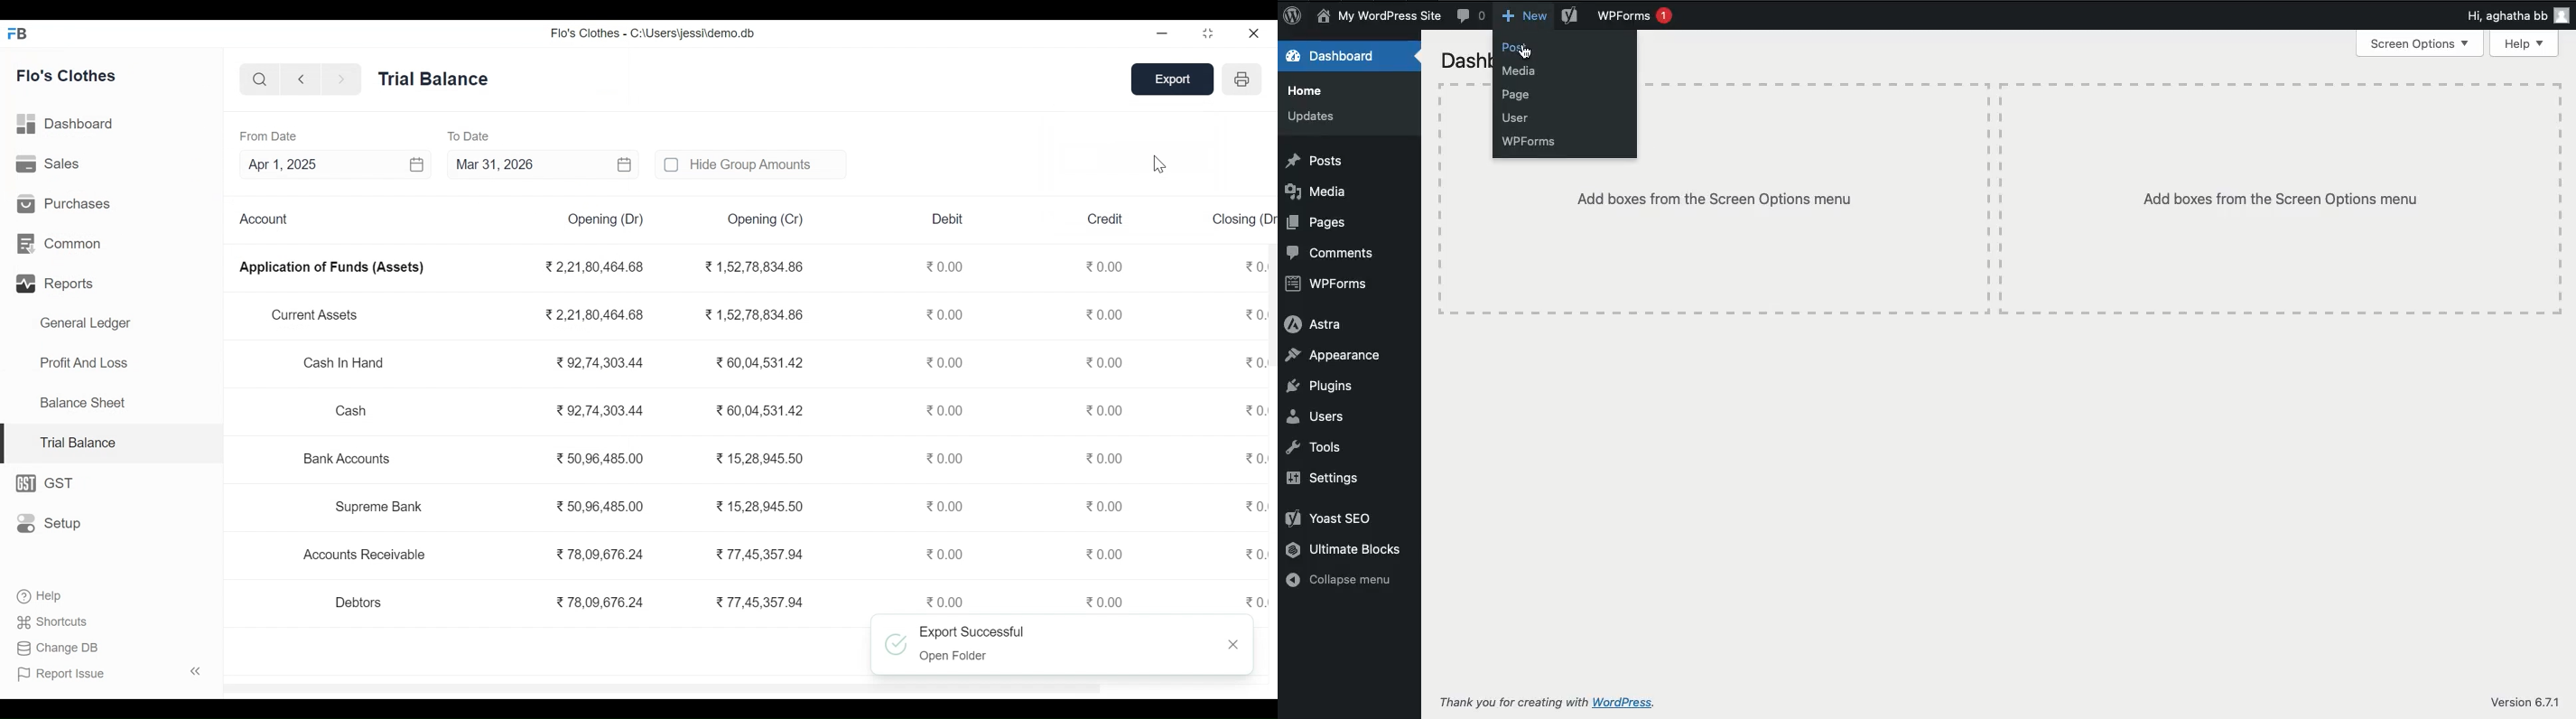  Describe the element at coordinates (314, 316) in the screenshot. I see `Current Assets` at that location.